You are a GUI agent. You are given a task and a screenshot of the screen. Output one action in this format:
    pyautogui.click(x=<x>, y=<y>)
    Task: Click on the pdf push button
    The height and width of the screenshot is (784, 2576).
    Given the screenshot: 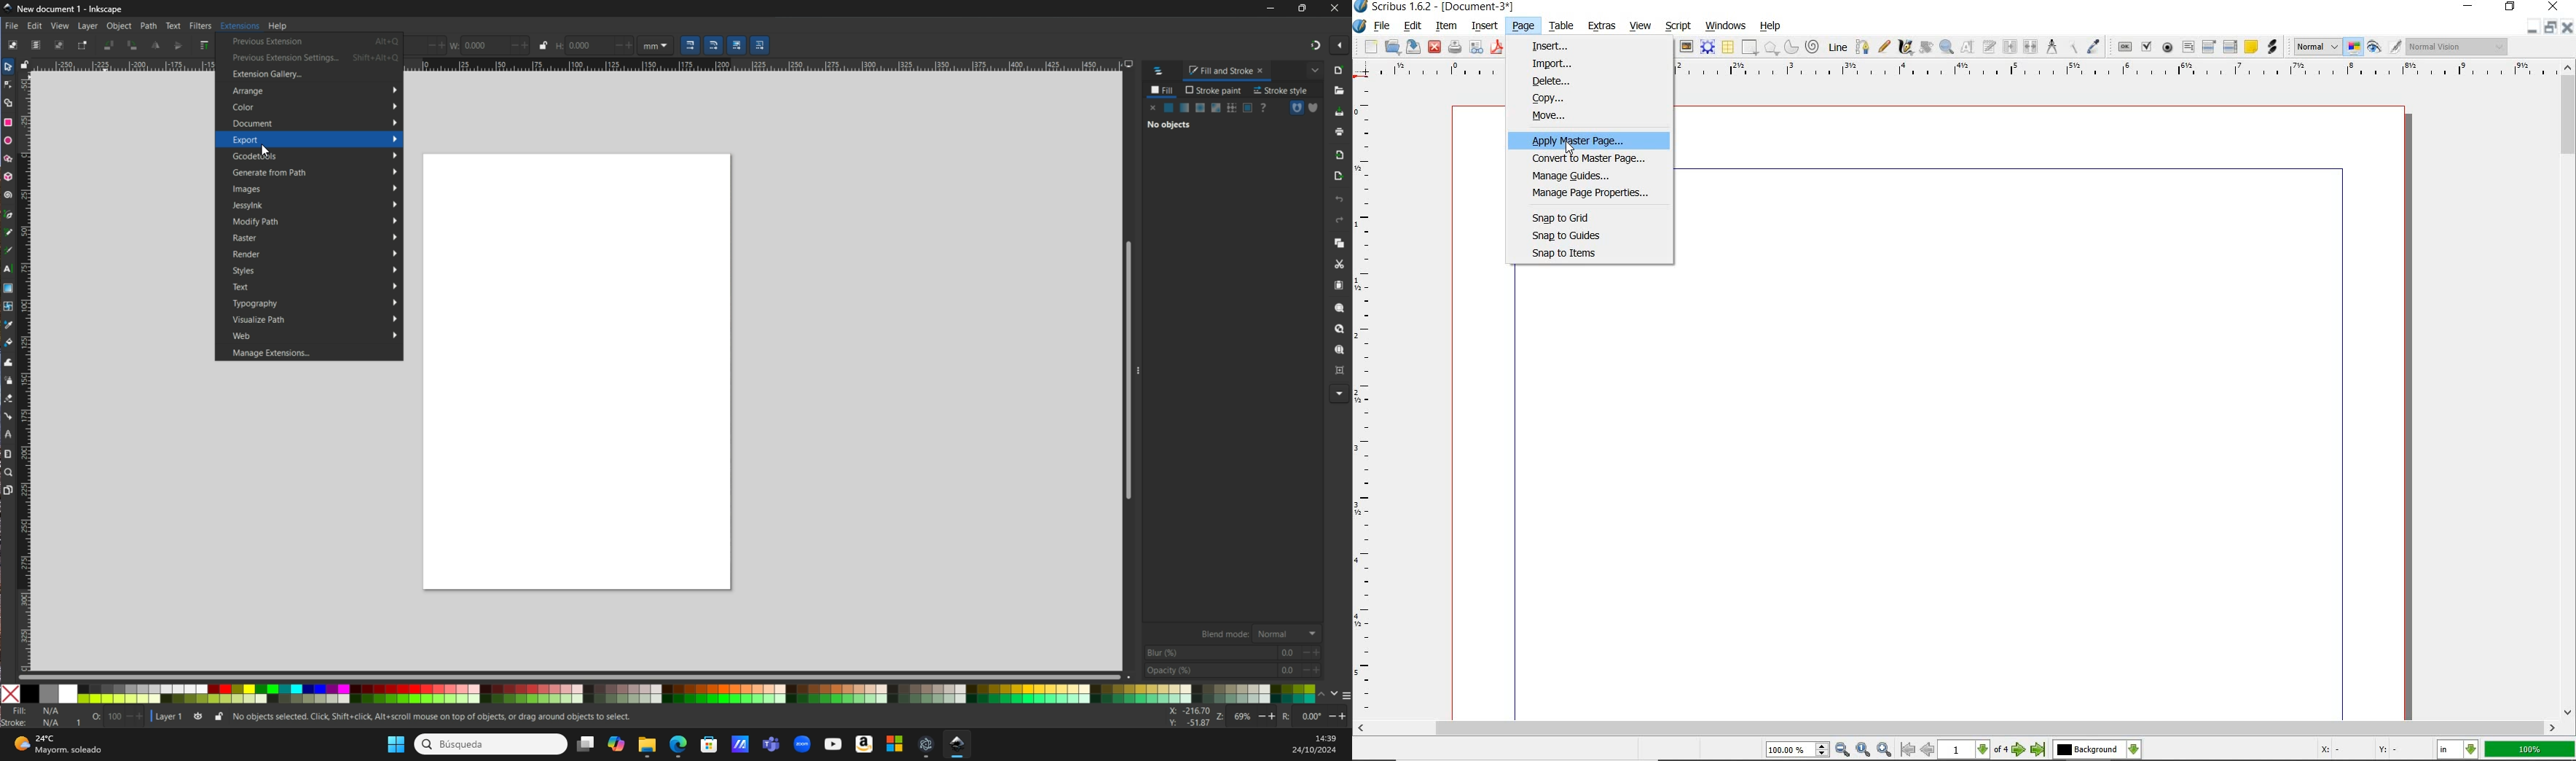 What is the action you would take?
    pyautogui.click(x=2124, y=47)
    